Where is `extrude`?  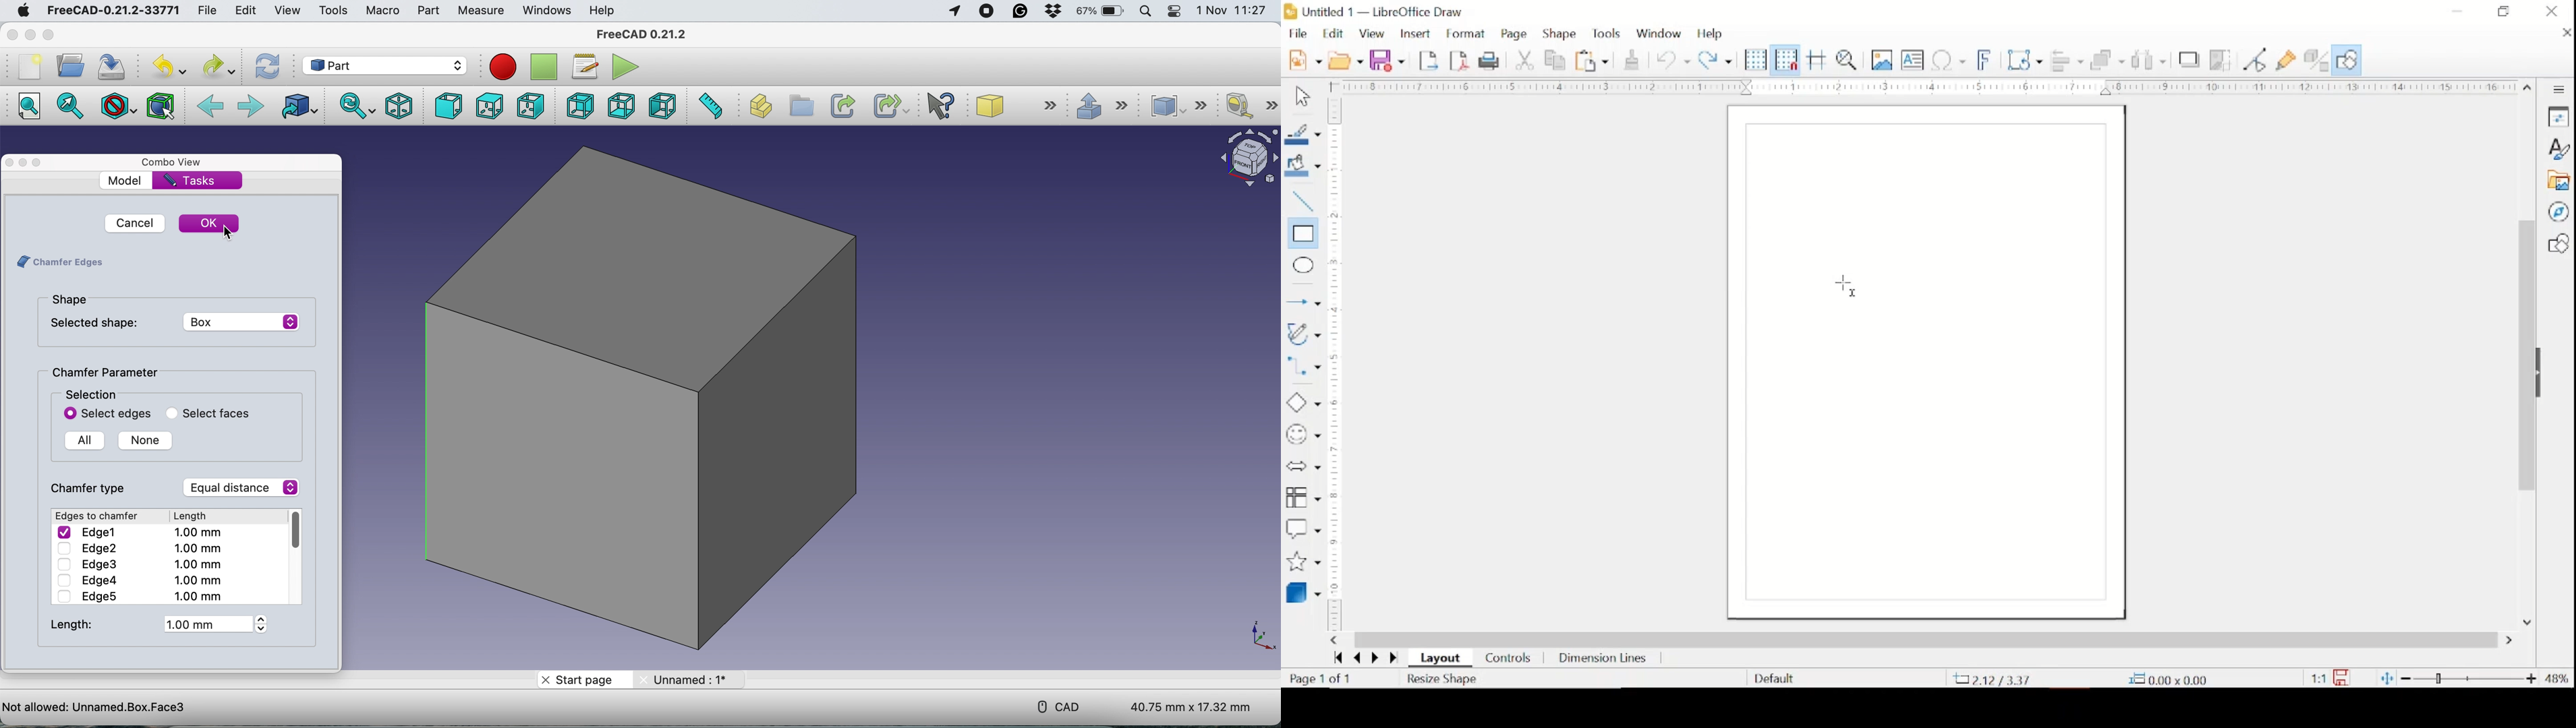
extrude is located at coordinates (1097, 105).